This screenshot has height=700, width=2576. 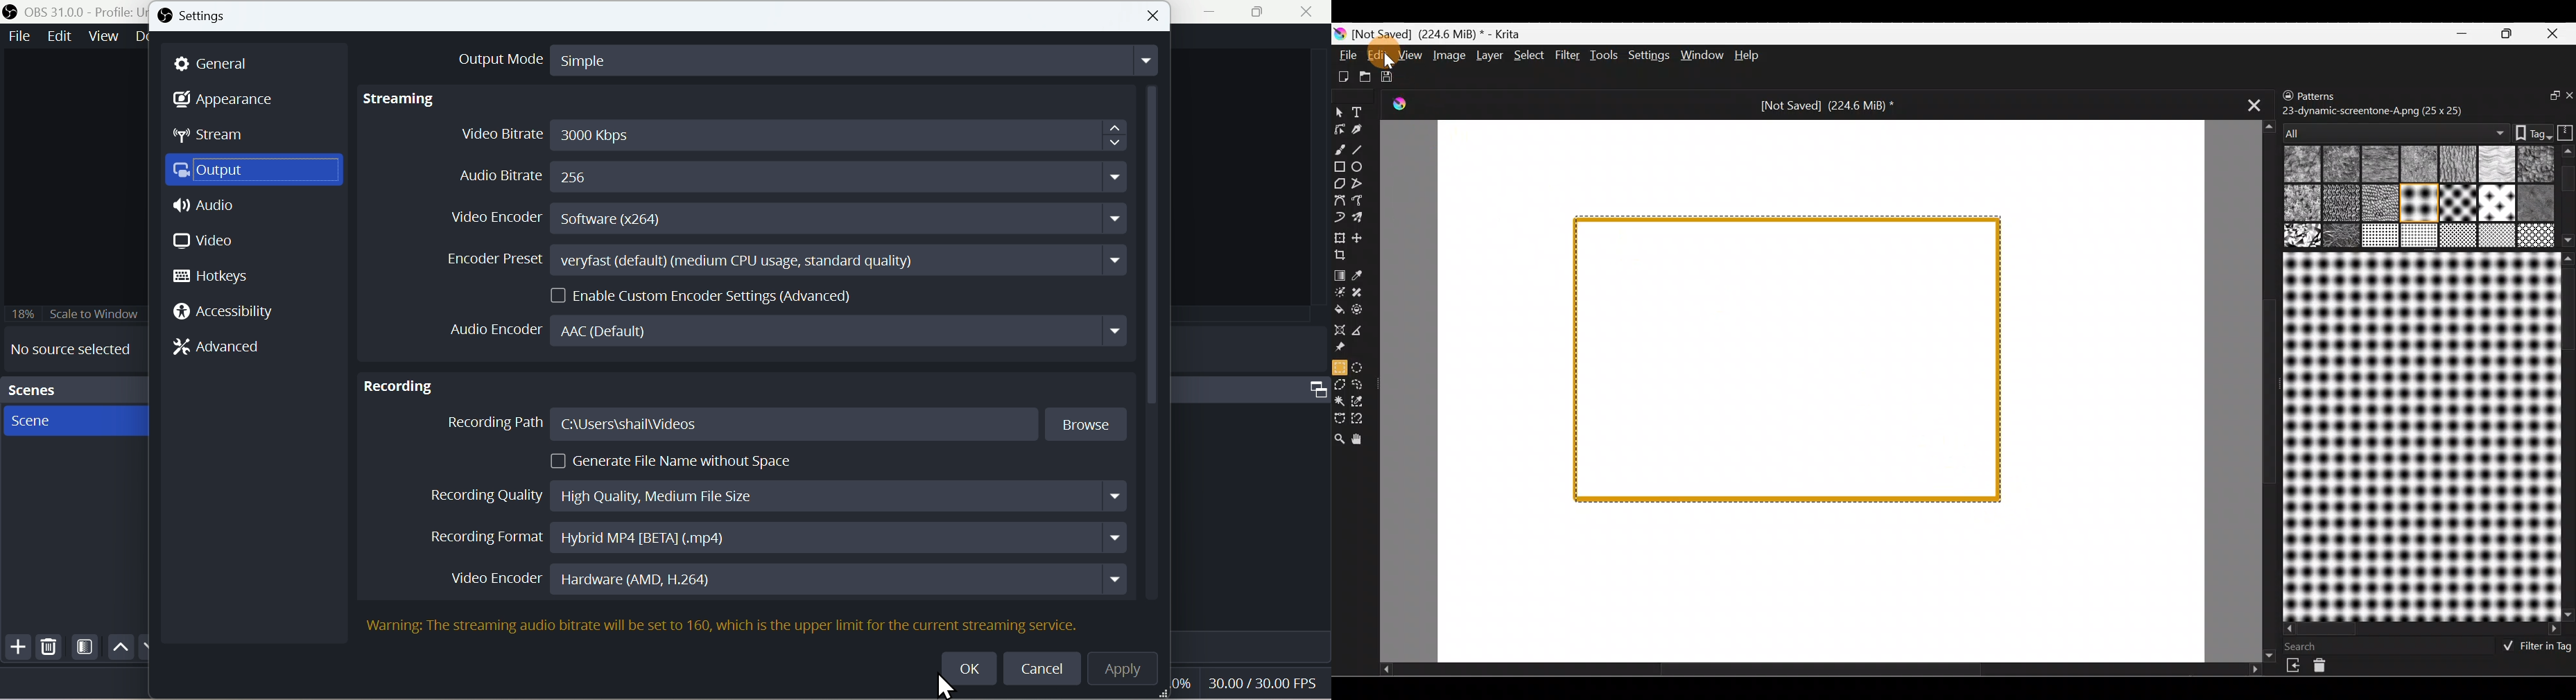 I want to click on View, so click(x=1410, y=54).